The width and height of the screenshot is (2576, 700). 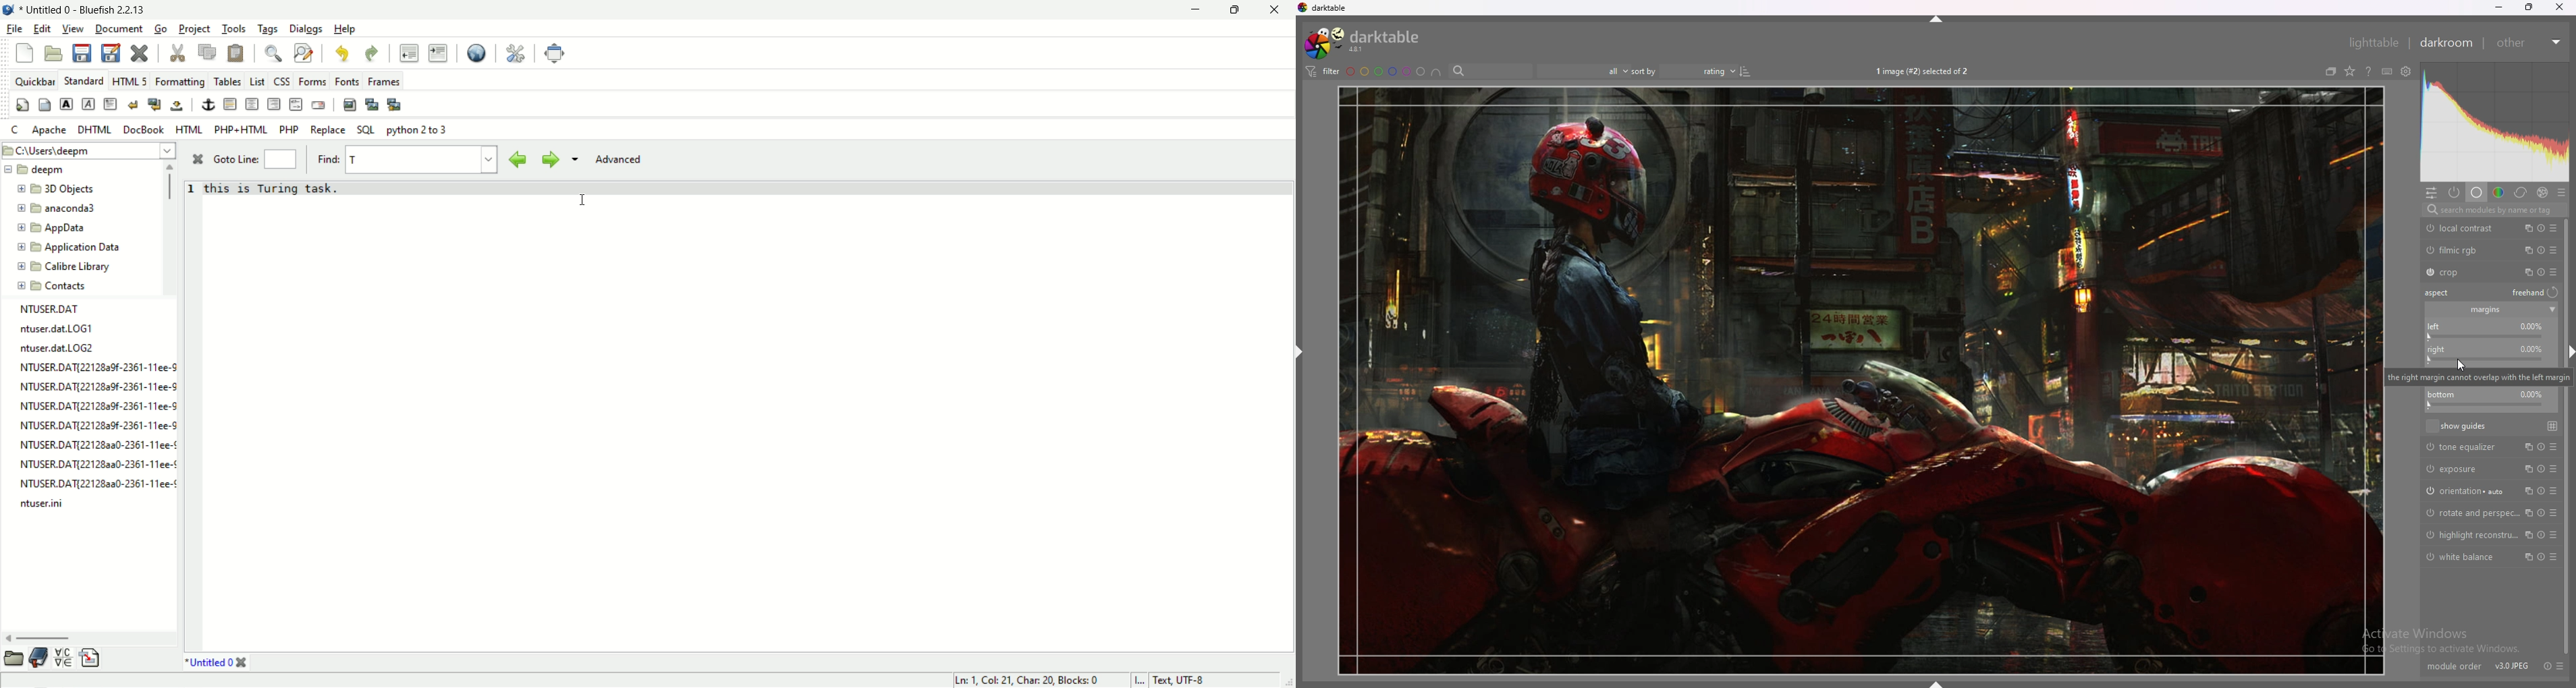 What do you see at coordinates (2478, 193) in the screenshot?
I see `base` at bounding box center [2478, 193].